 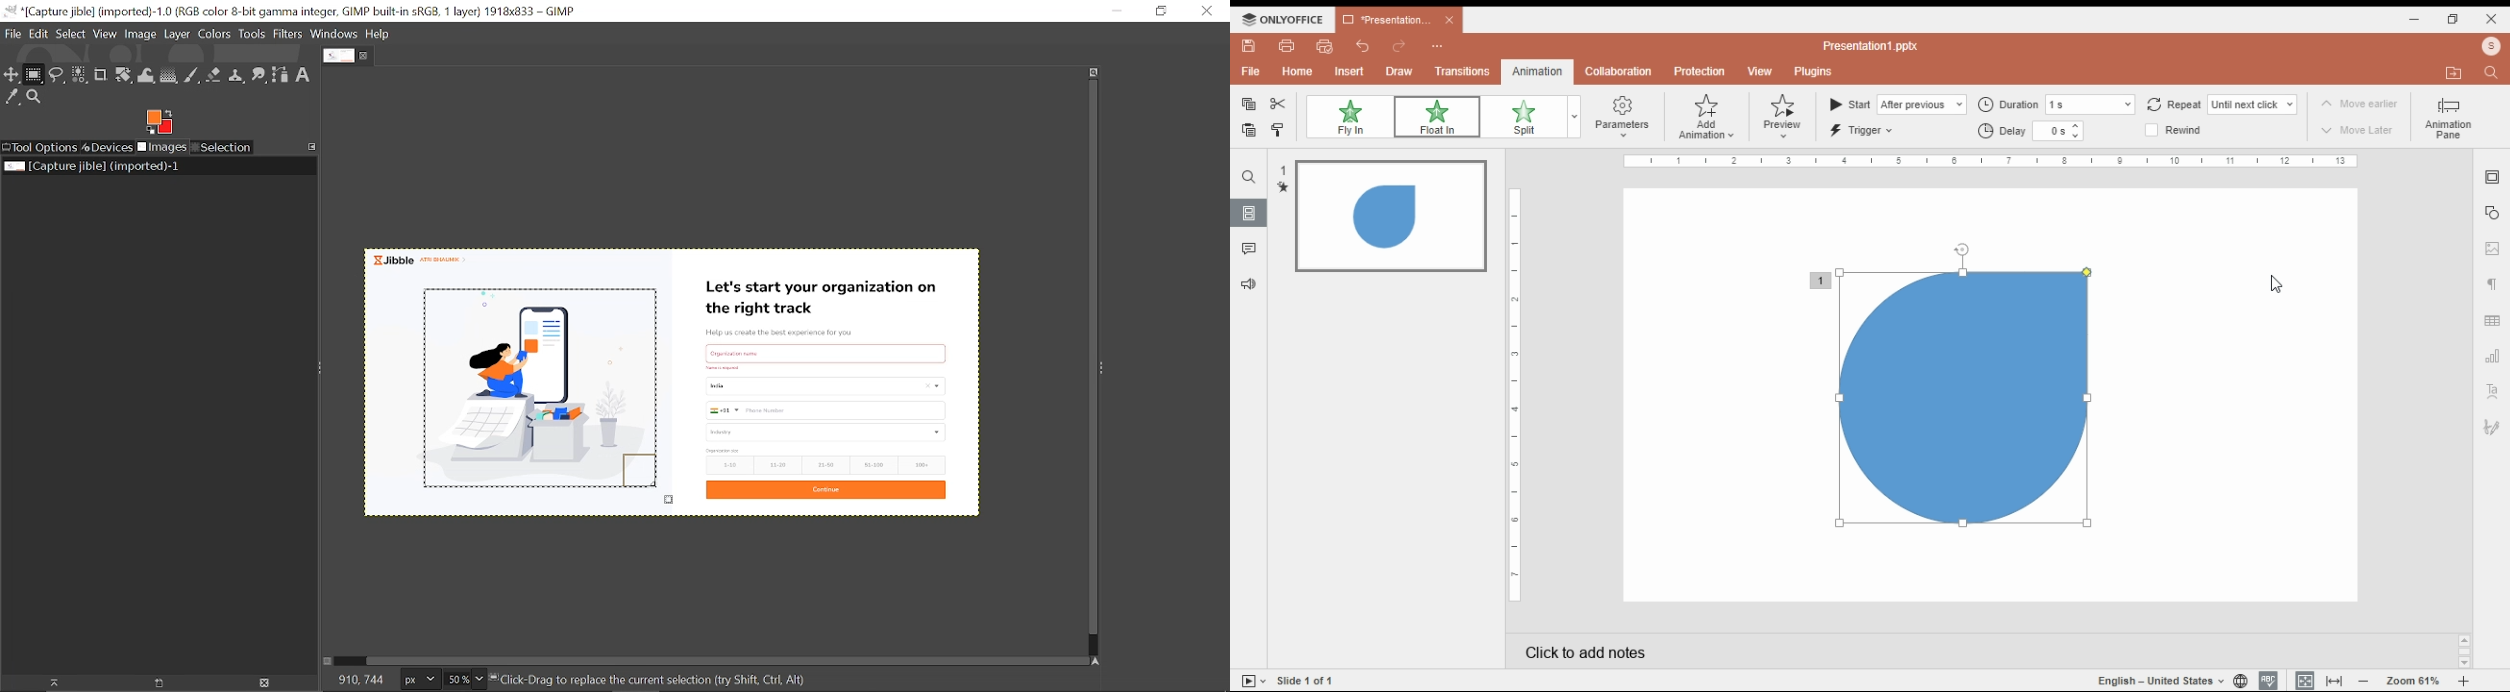 I want to click on set language, so click(x=2240, y=681).